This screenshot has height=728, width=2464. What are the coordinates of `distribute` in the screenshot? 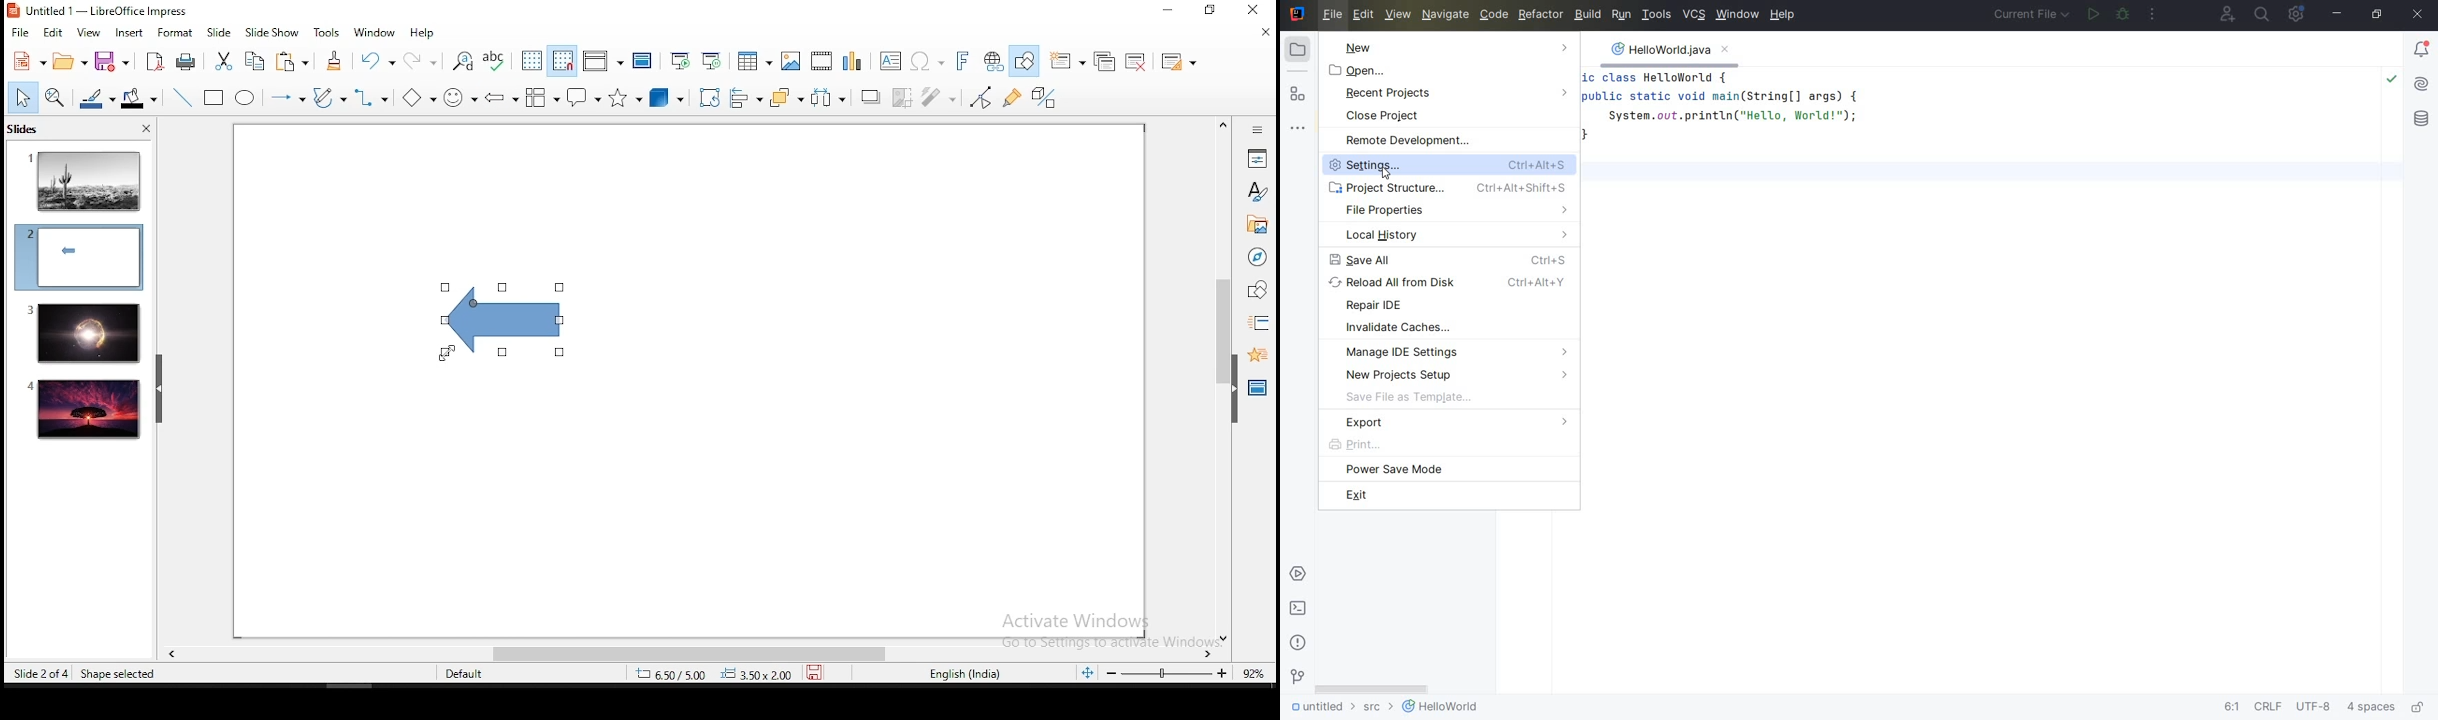 It's located at (830, 98).